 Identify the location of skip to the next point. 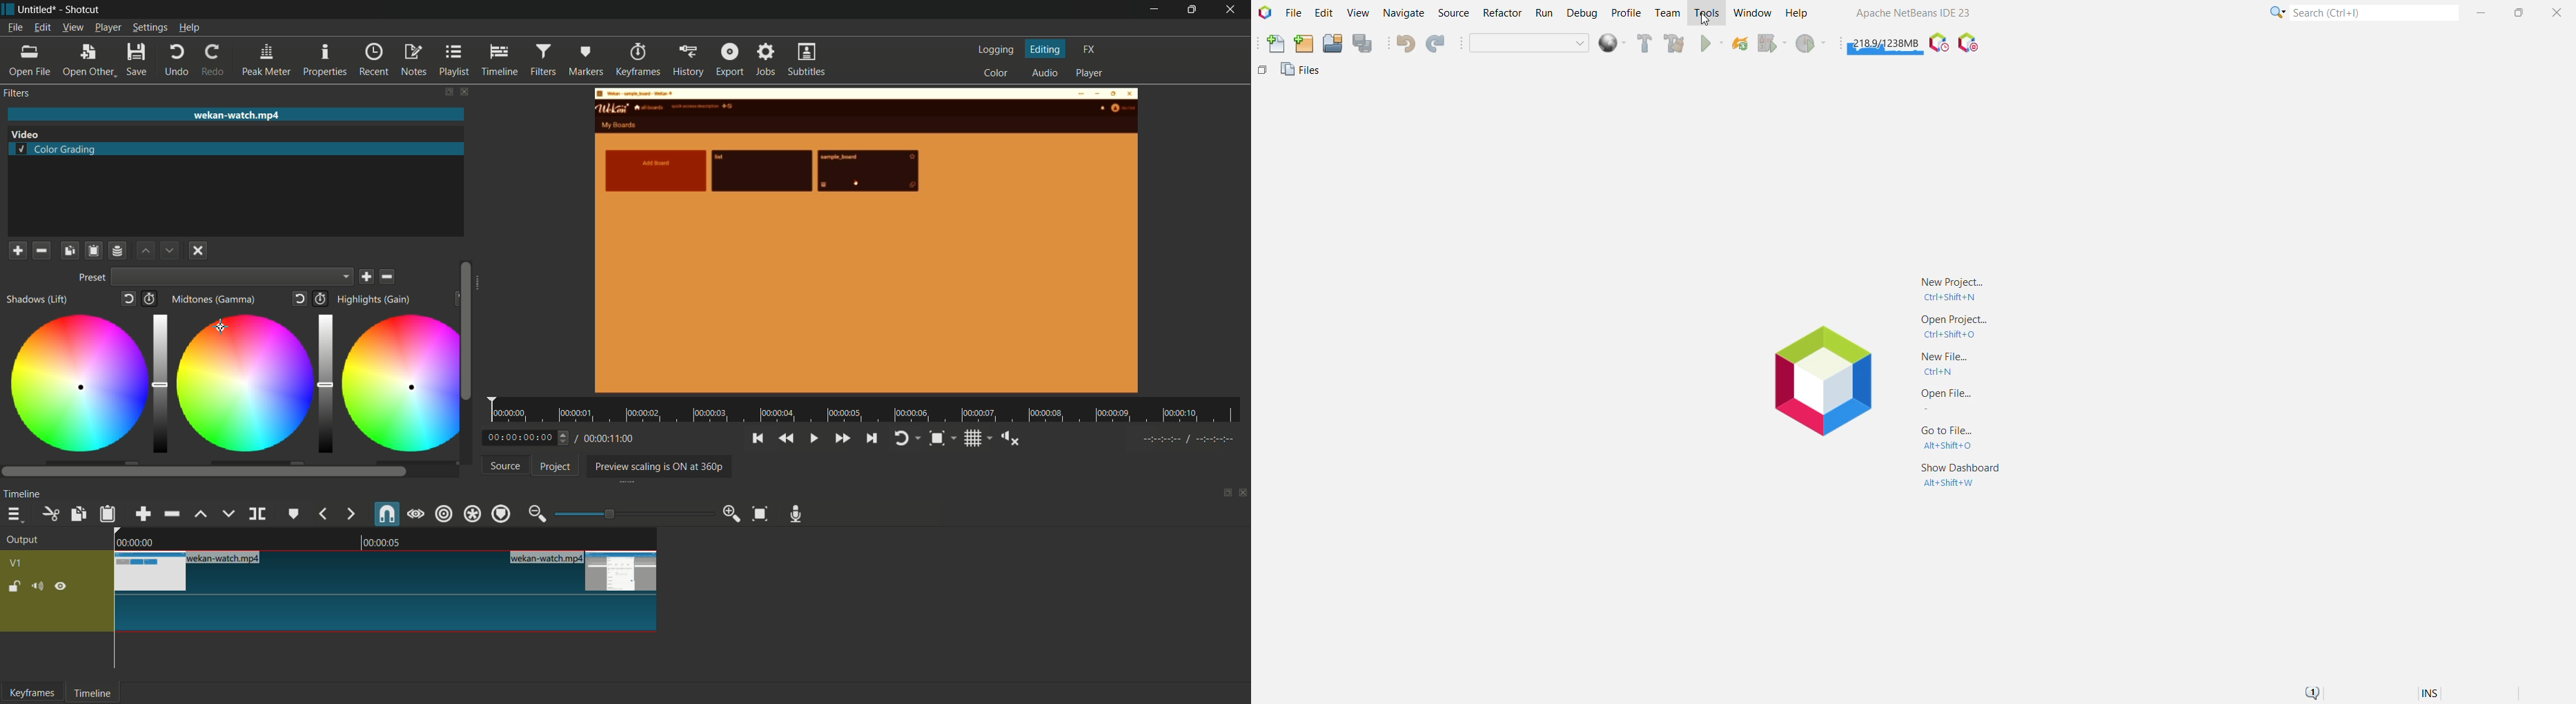
(873, 437).